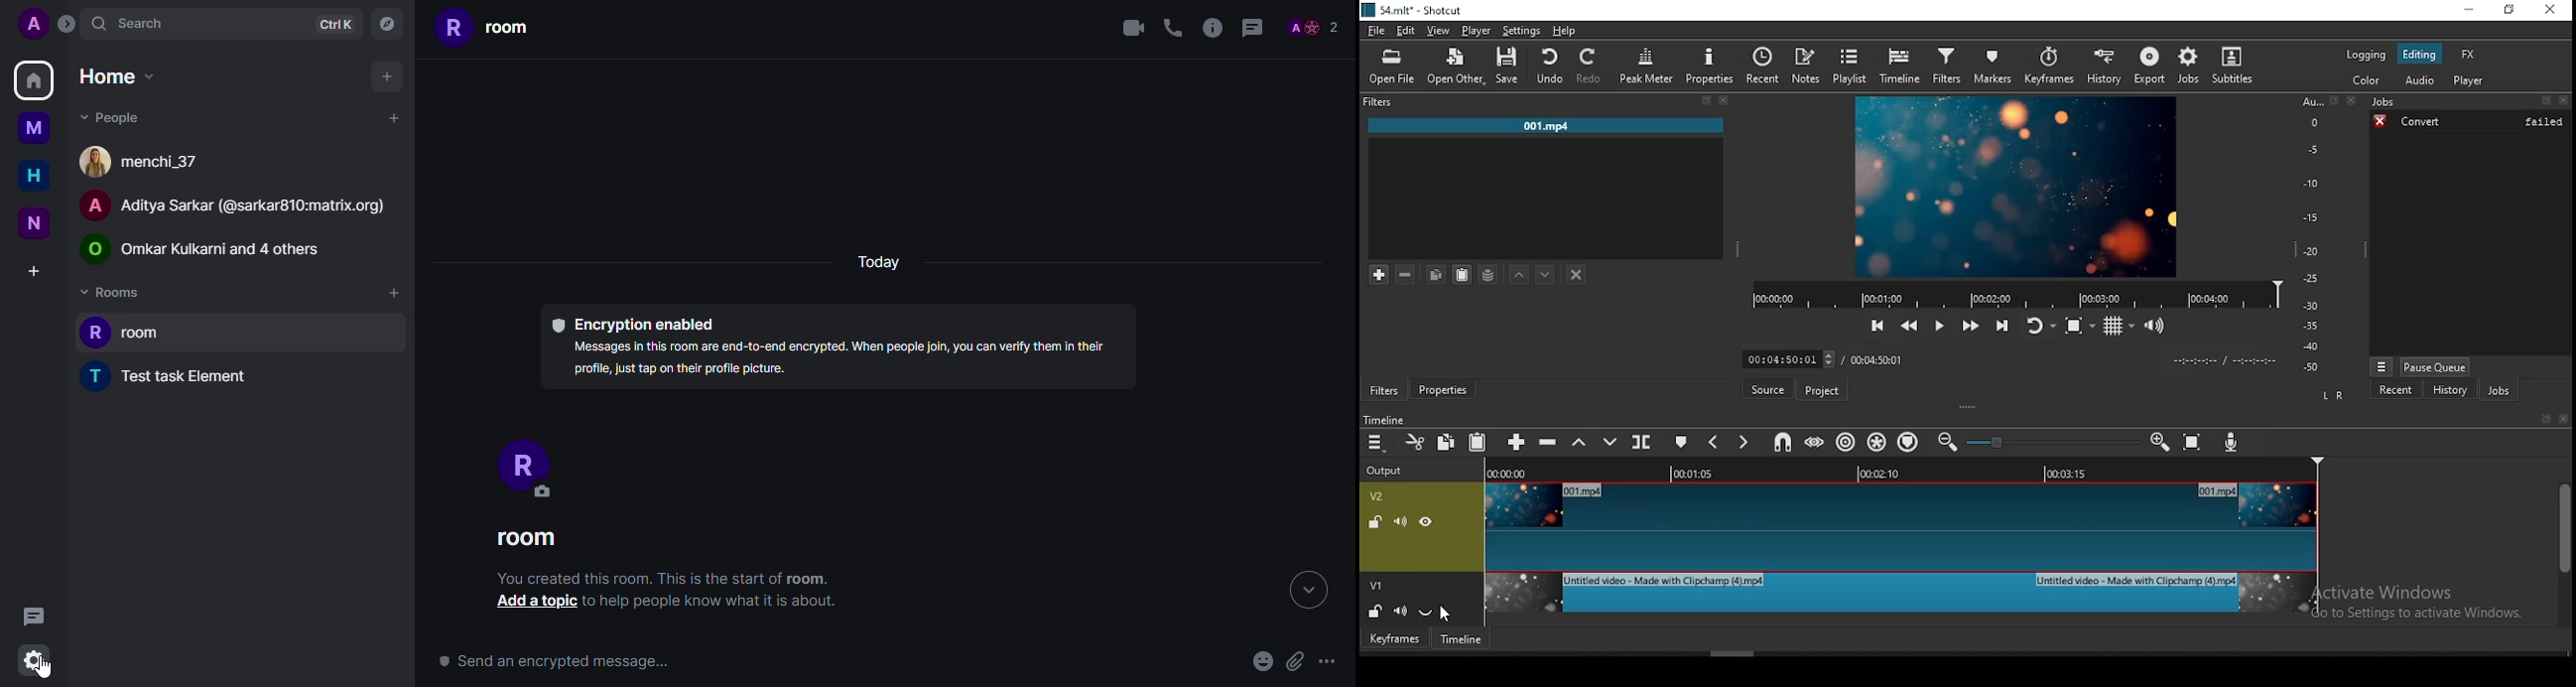 This screenshot has height=700, width=2576. Describe the element at coordinates (1970, 323) in the screenshot. I see `play quickly forwards` at that location.